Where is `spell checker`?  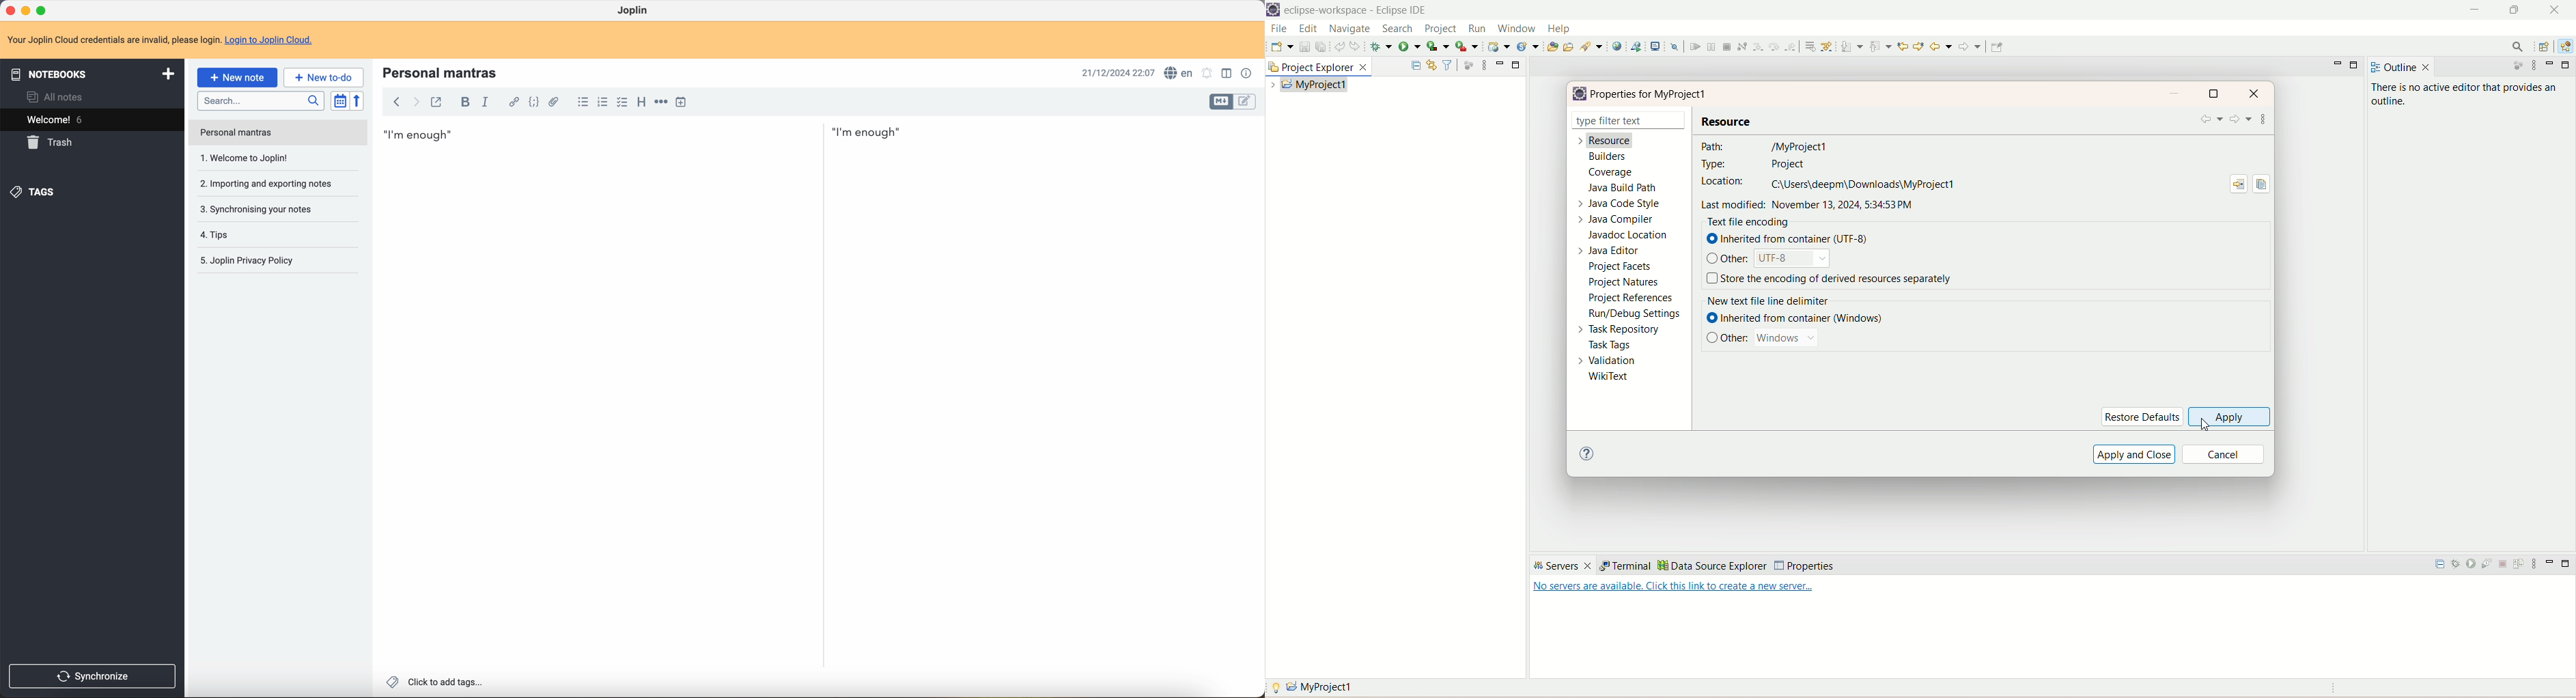
spell checker is located at coordinates (1179, 72).